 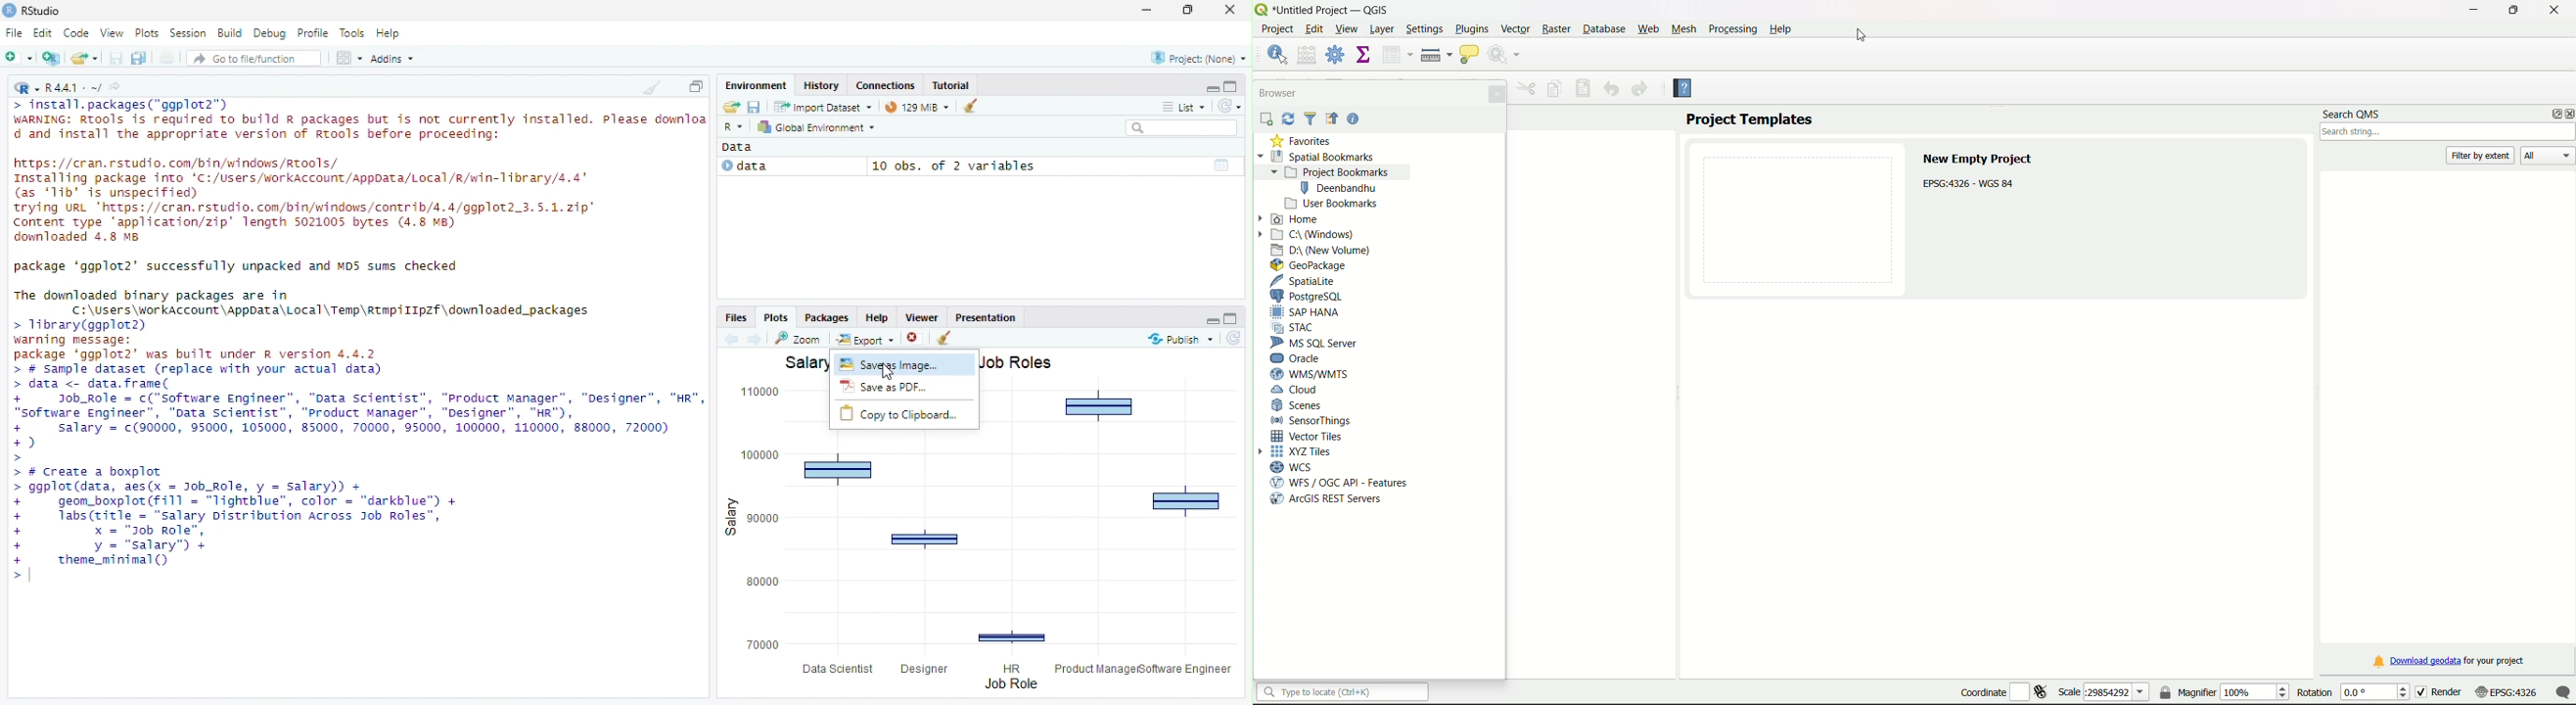 What do you see at coordinates (756, 339) in the screenshot?
I see `next topic` at bounding box center [756, 339].